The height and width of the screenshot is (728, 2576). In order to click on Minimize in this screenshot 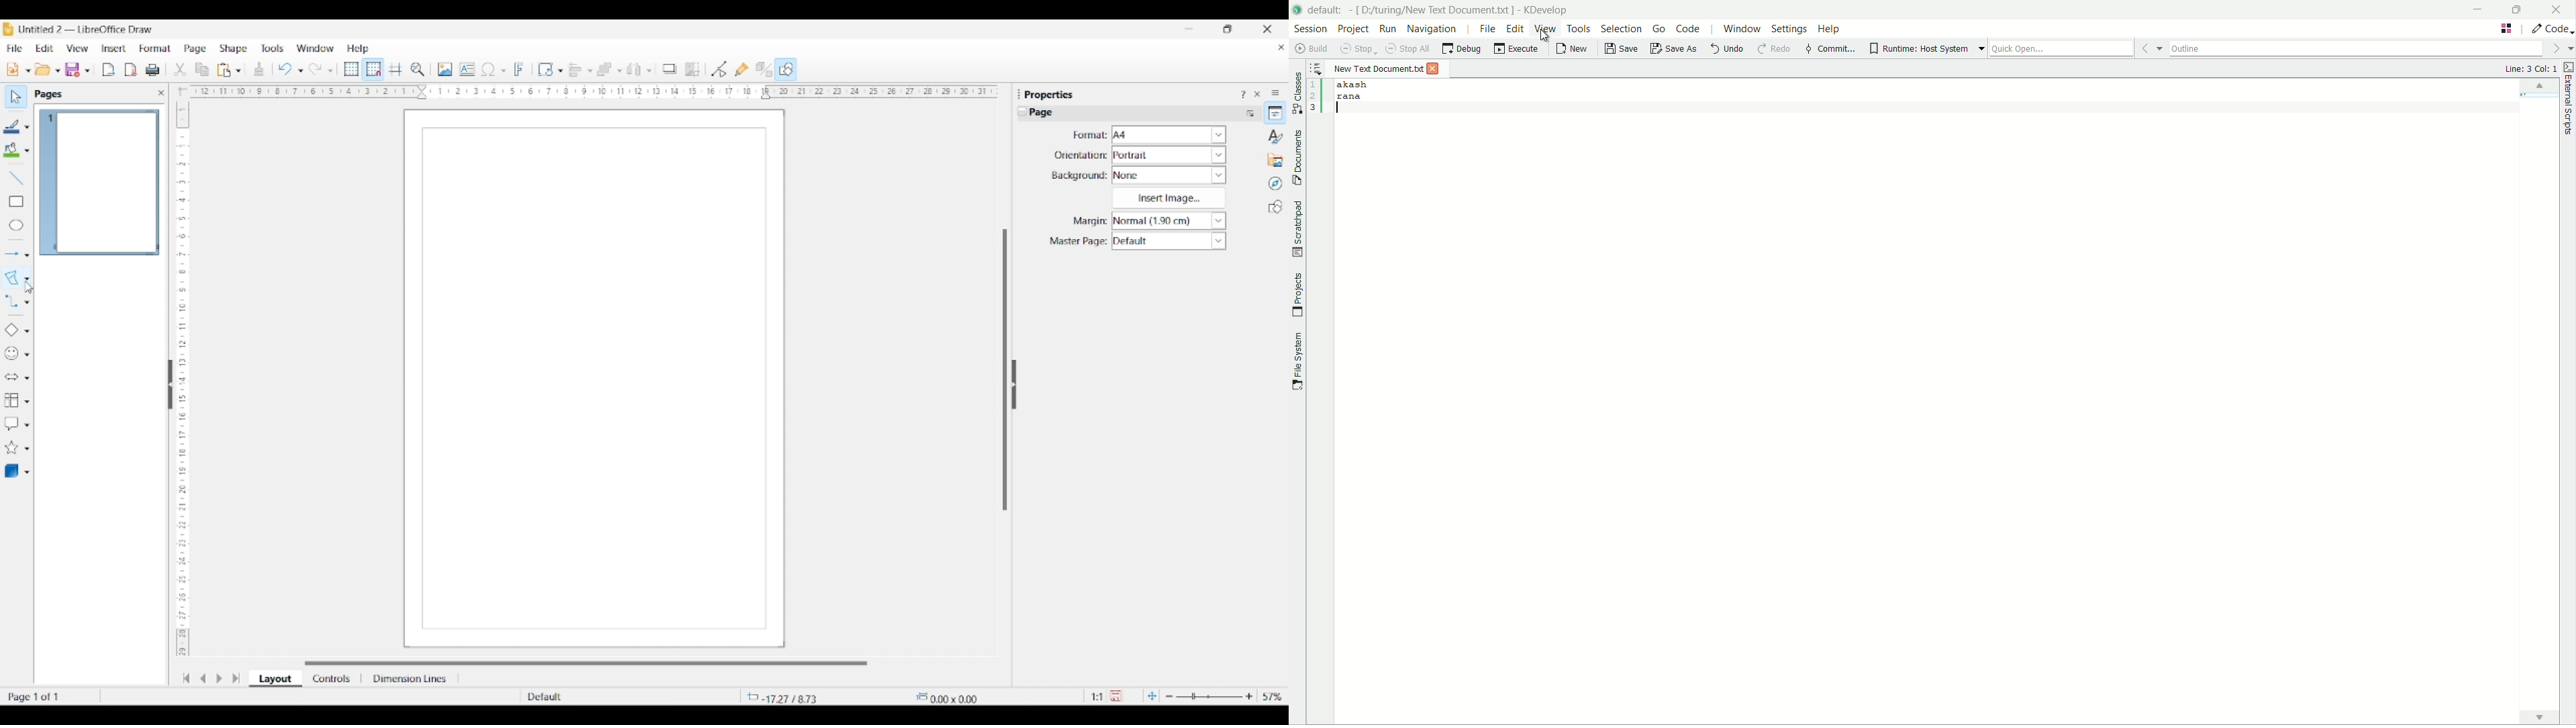, I will do `click(1189, 29)`.